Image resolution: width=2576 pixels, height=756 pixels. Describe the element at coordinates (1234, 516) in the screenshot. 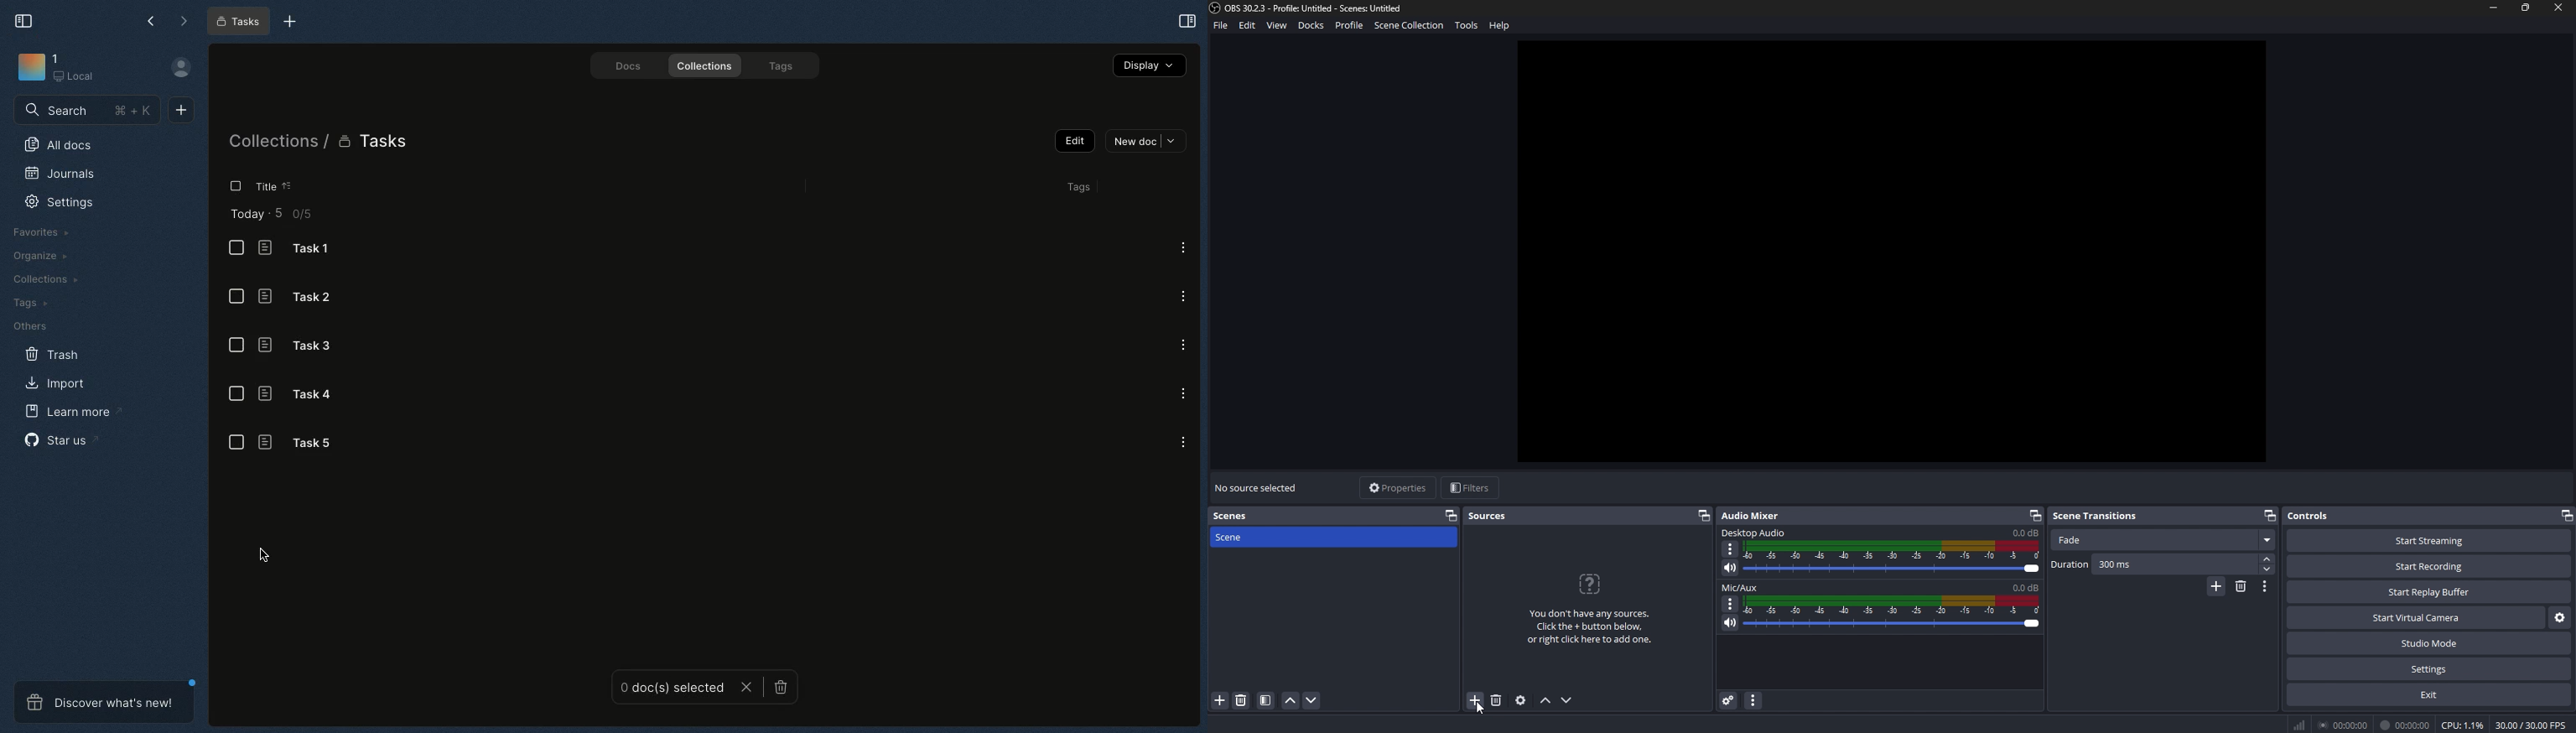

I see `scenes` at that location.